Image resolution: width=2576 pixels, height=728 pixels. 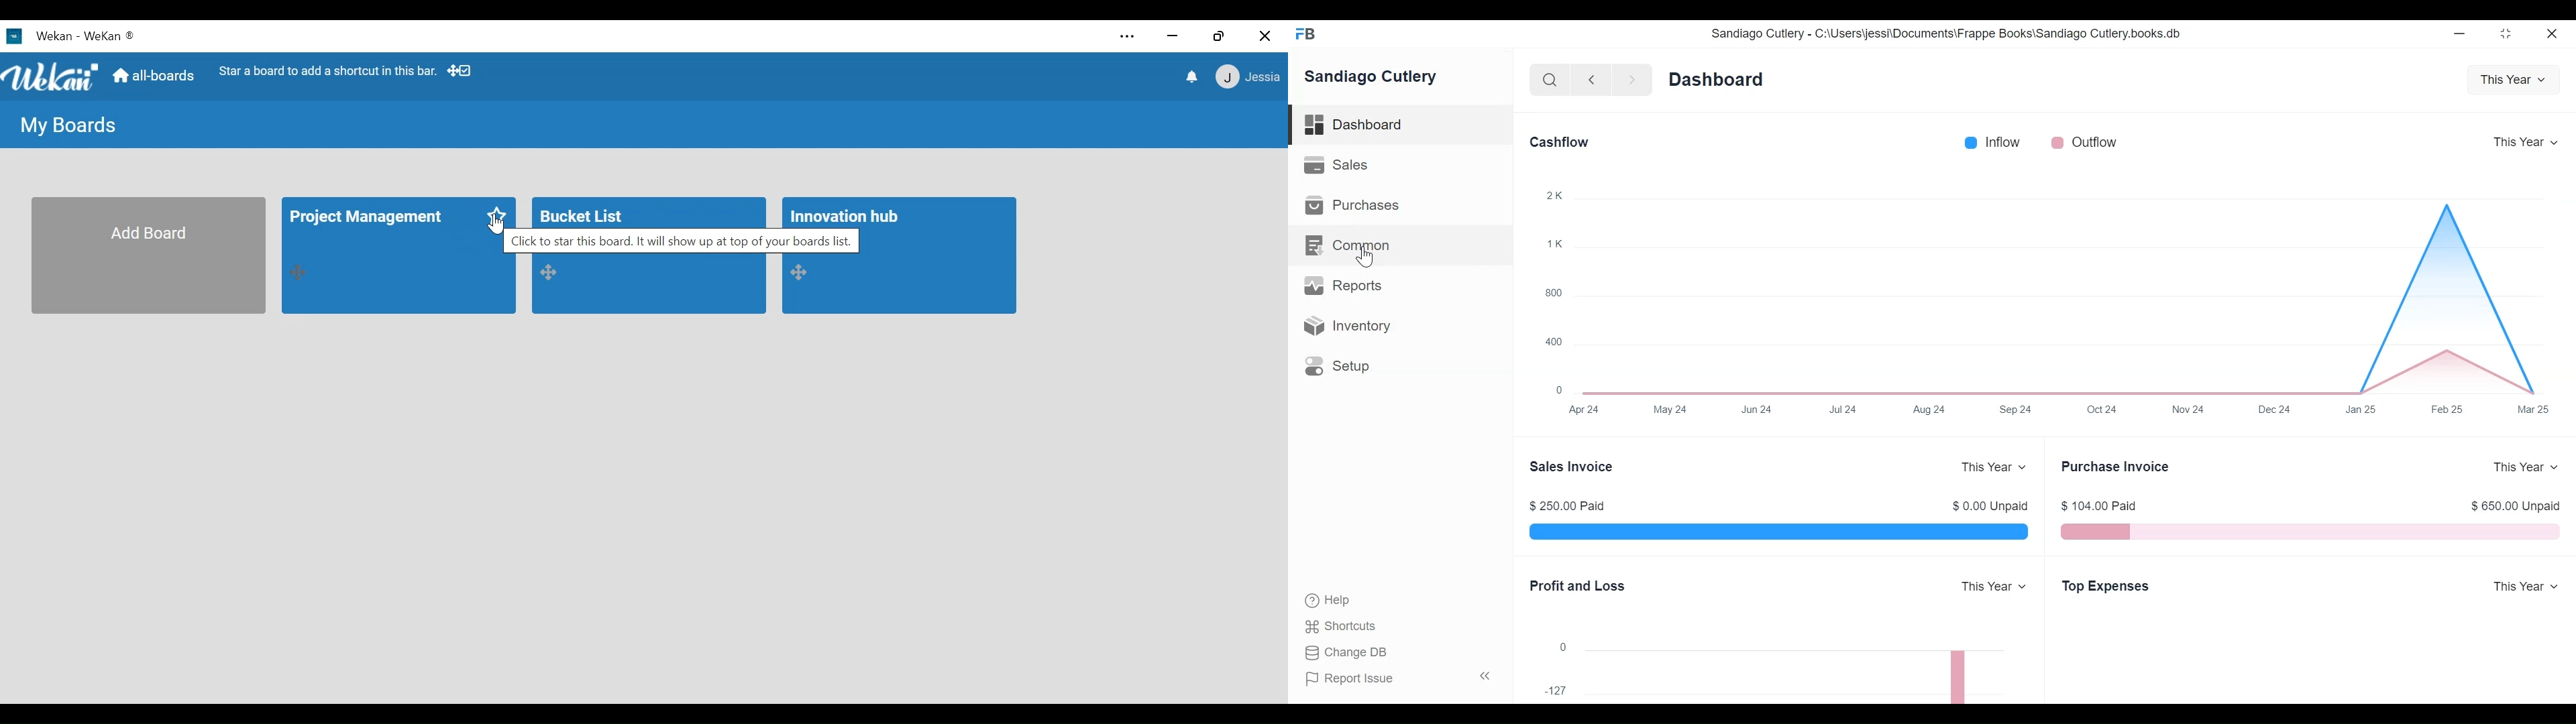 What do you see at coordinates (1399, 286) in the screenshot?
I see `Reports` at bounding box center [1399, 286].